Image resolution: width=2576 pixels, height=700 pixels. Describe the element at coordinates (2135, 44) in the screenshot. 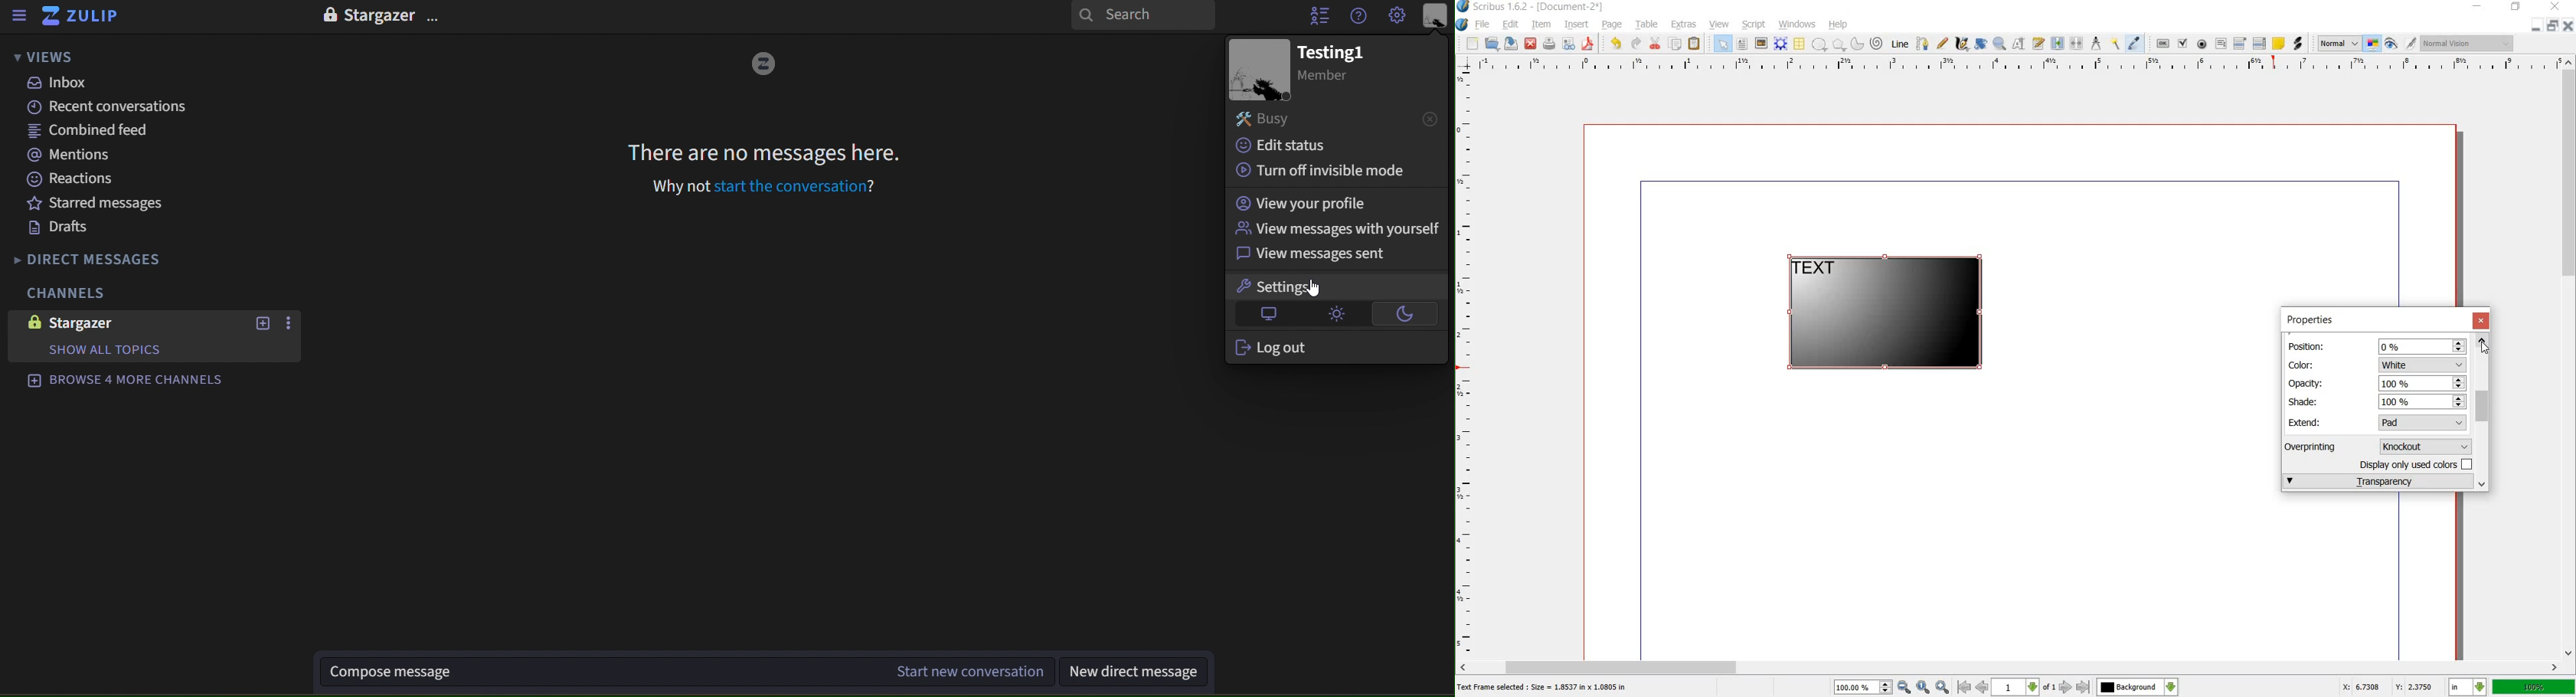

I see `eye dropper` at that location.